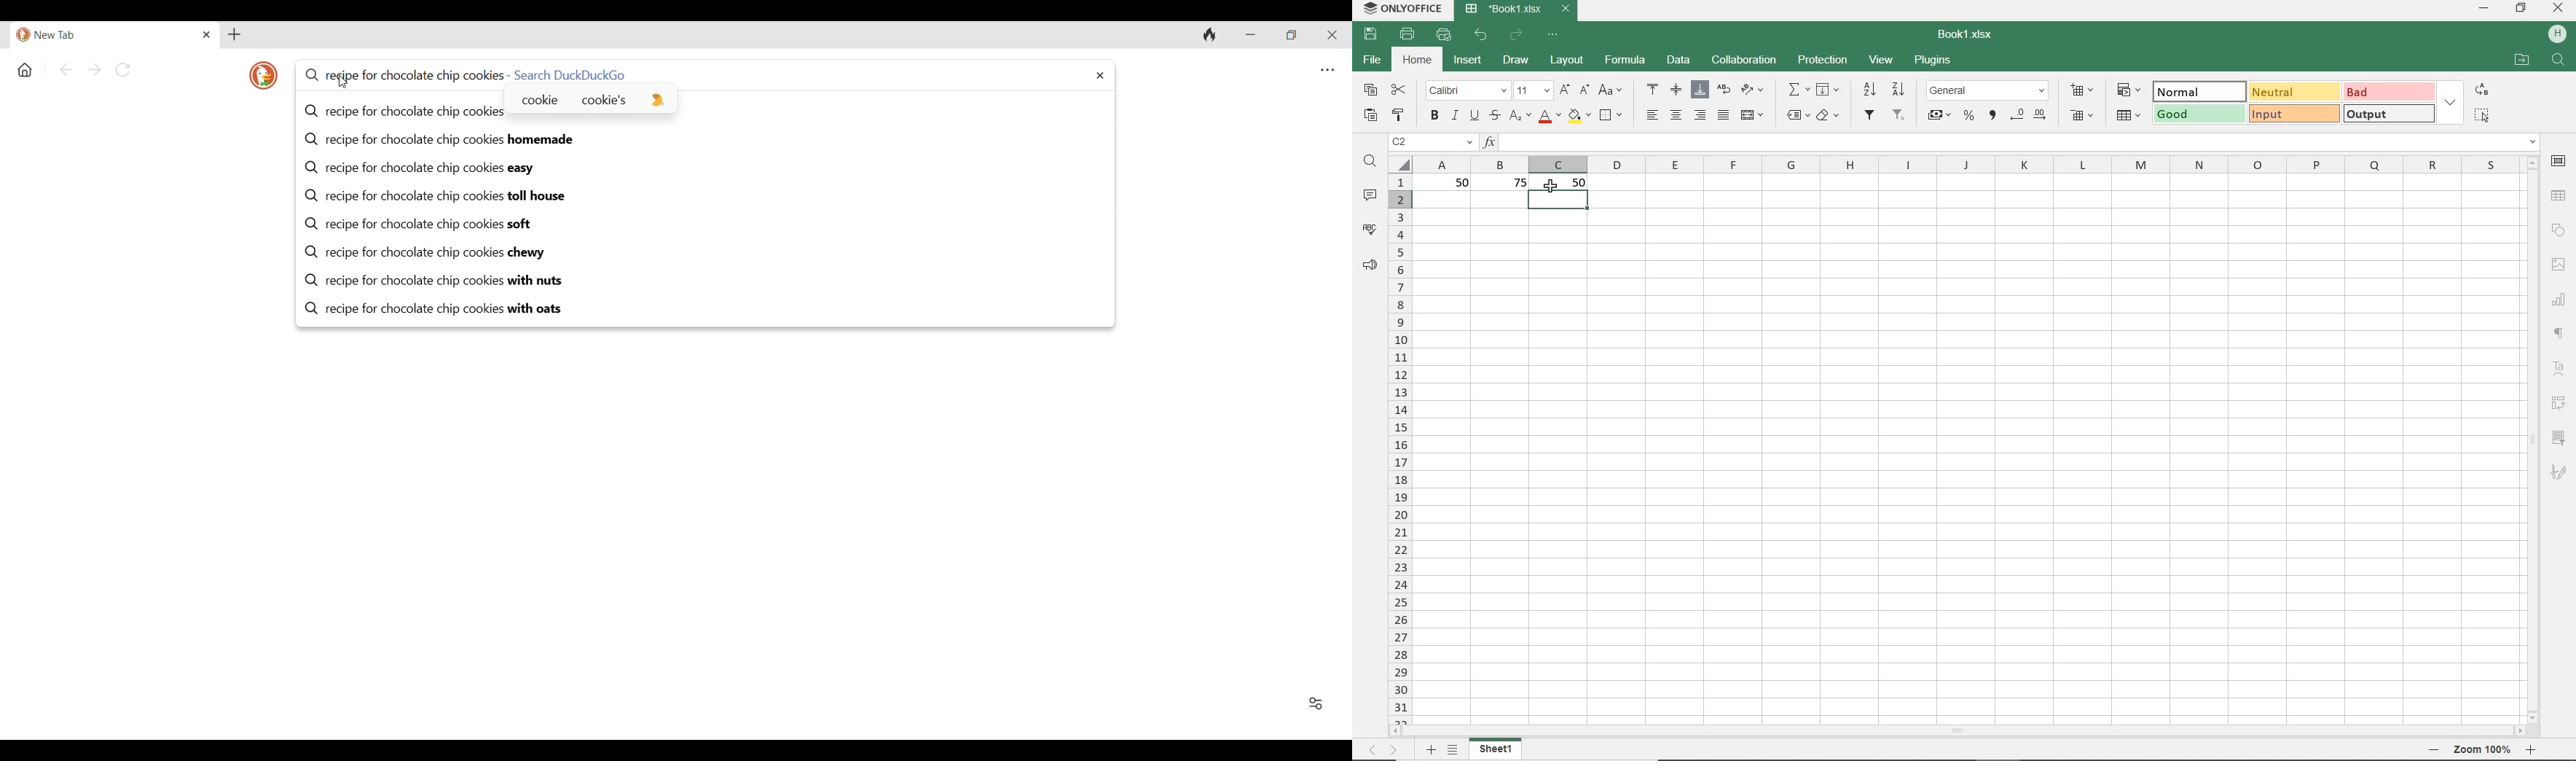  I want to click on feedback & support, so click(1369, 265).